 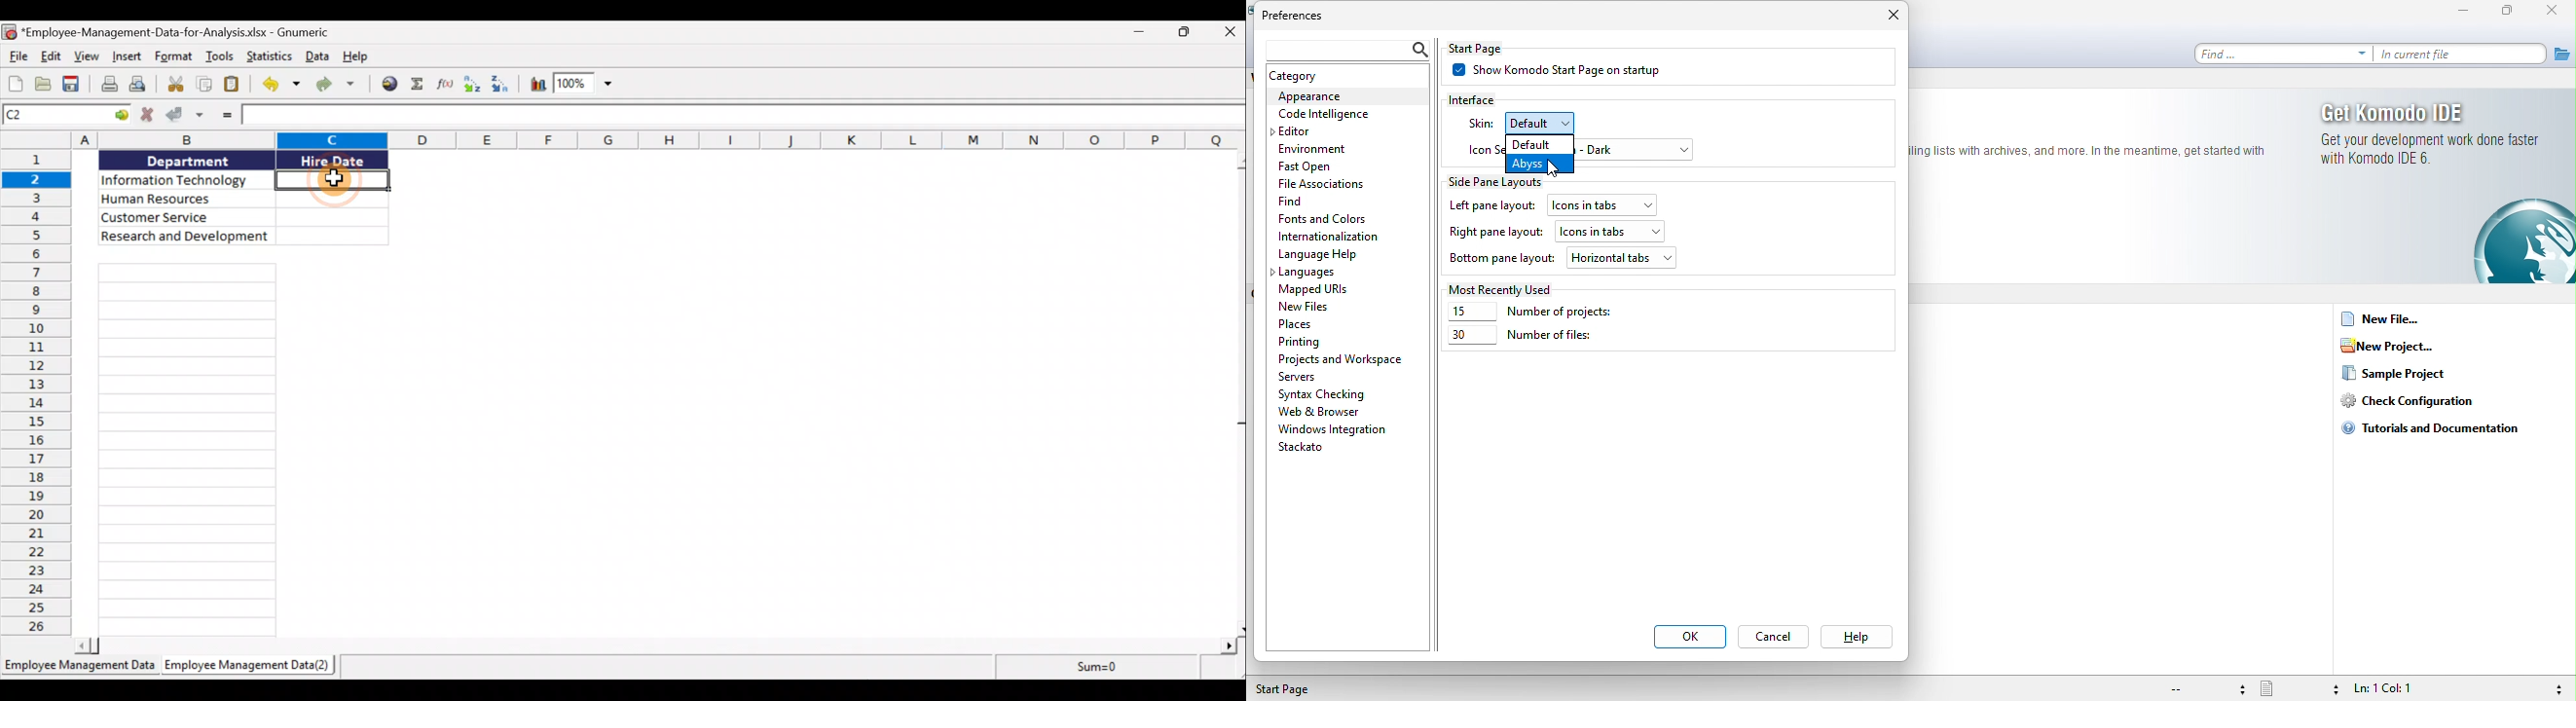 I want to click on printing, so click(x=1304, y=342).